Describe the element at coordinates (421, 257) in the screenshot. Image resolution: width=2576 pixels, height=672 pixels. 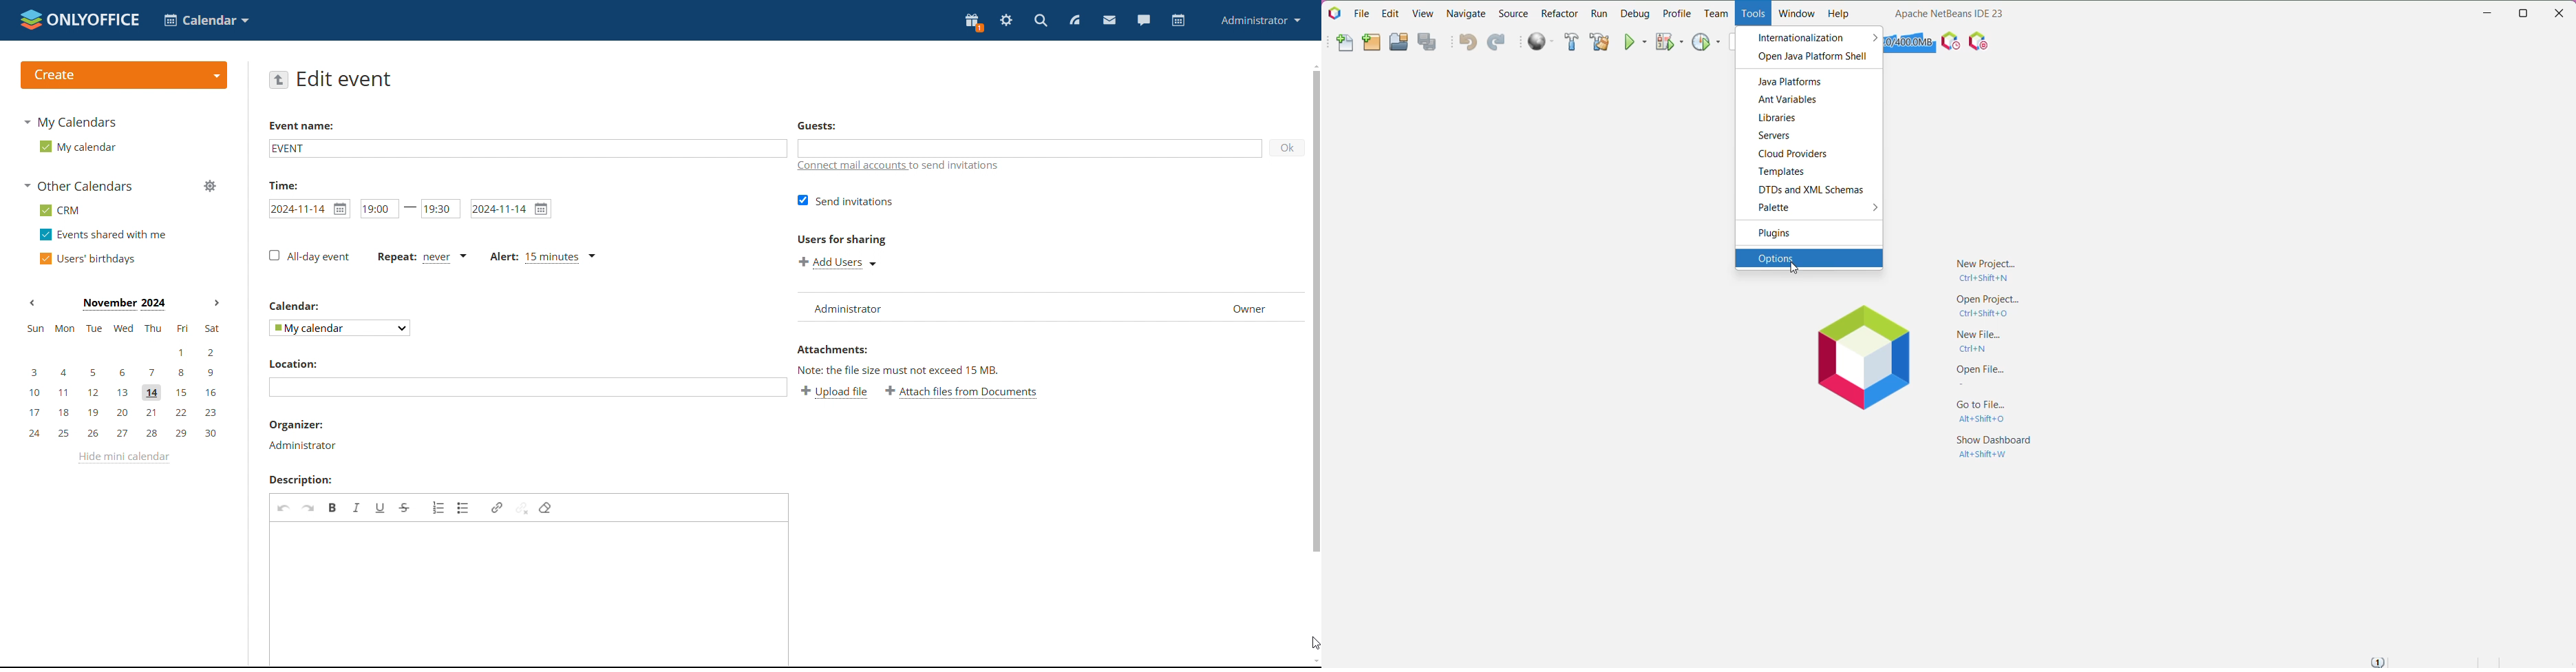
I see `event repetition` at that location.